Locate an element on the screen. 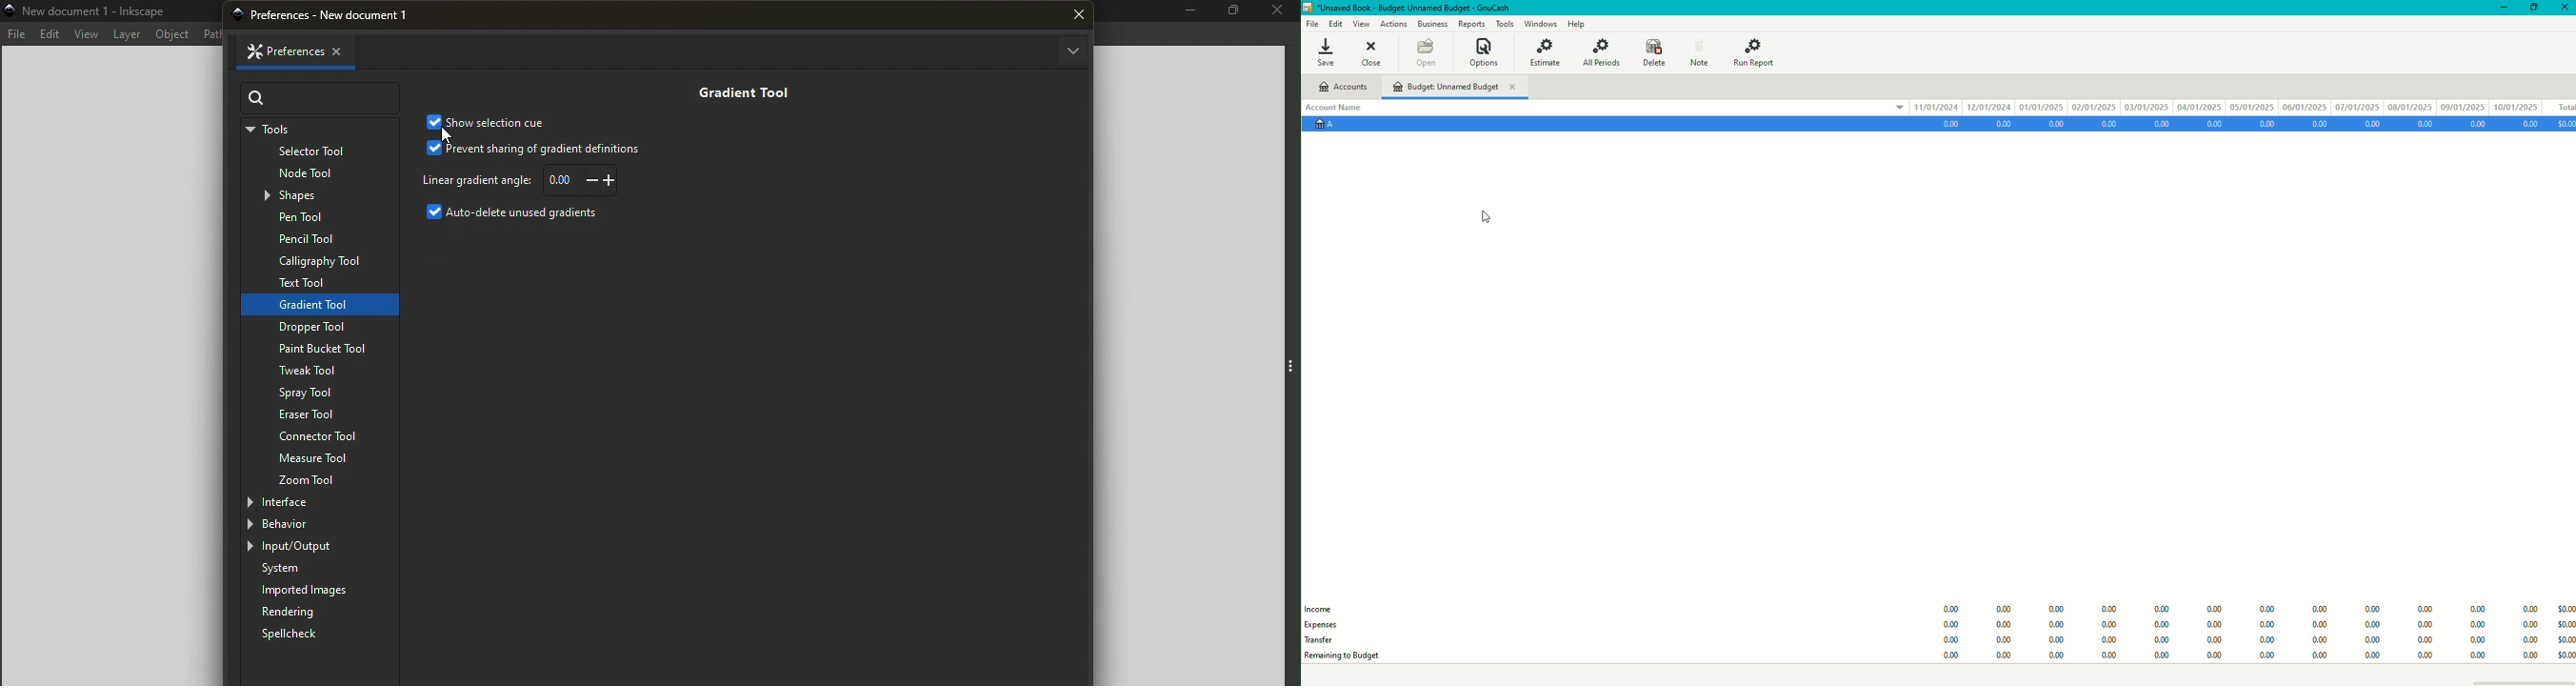 The width and height of the screenshot is (2576, 700). Toggle command panel is located at coordinates (1290, 368).